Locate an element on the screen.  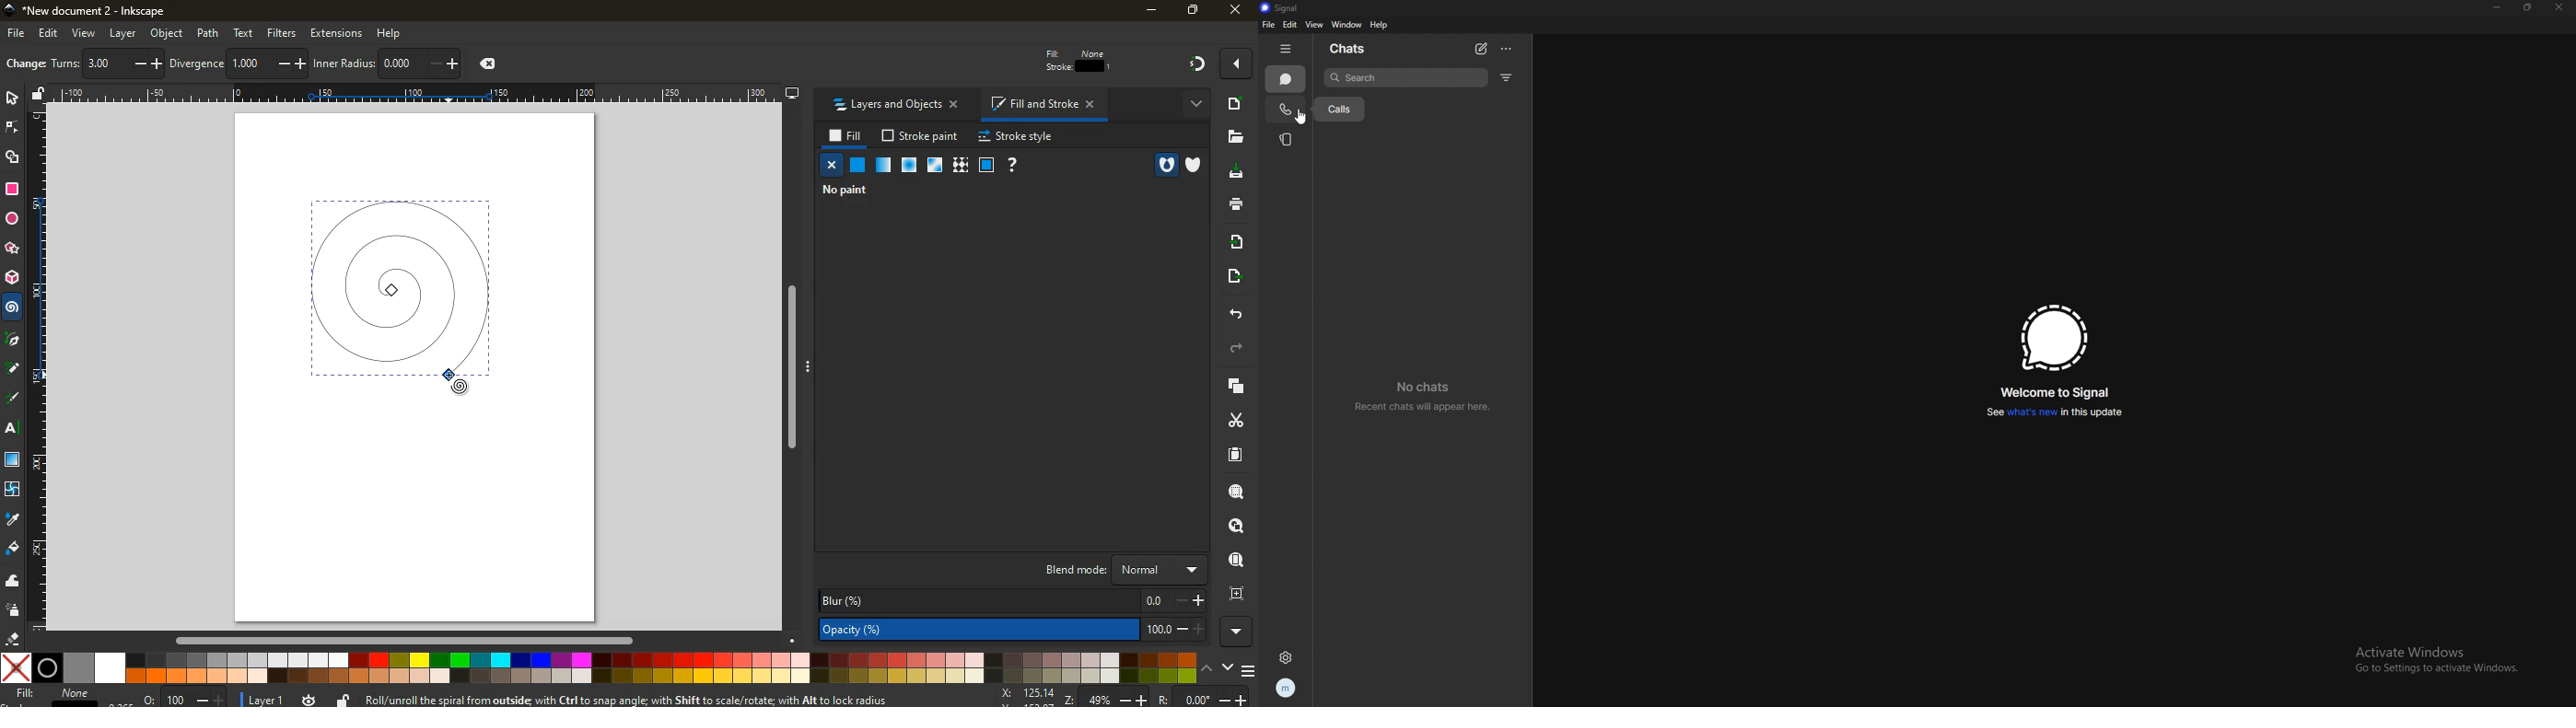
back is located at coordinates (1233, 314).